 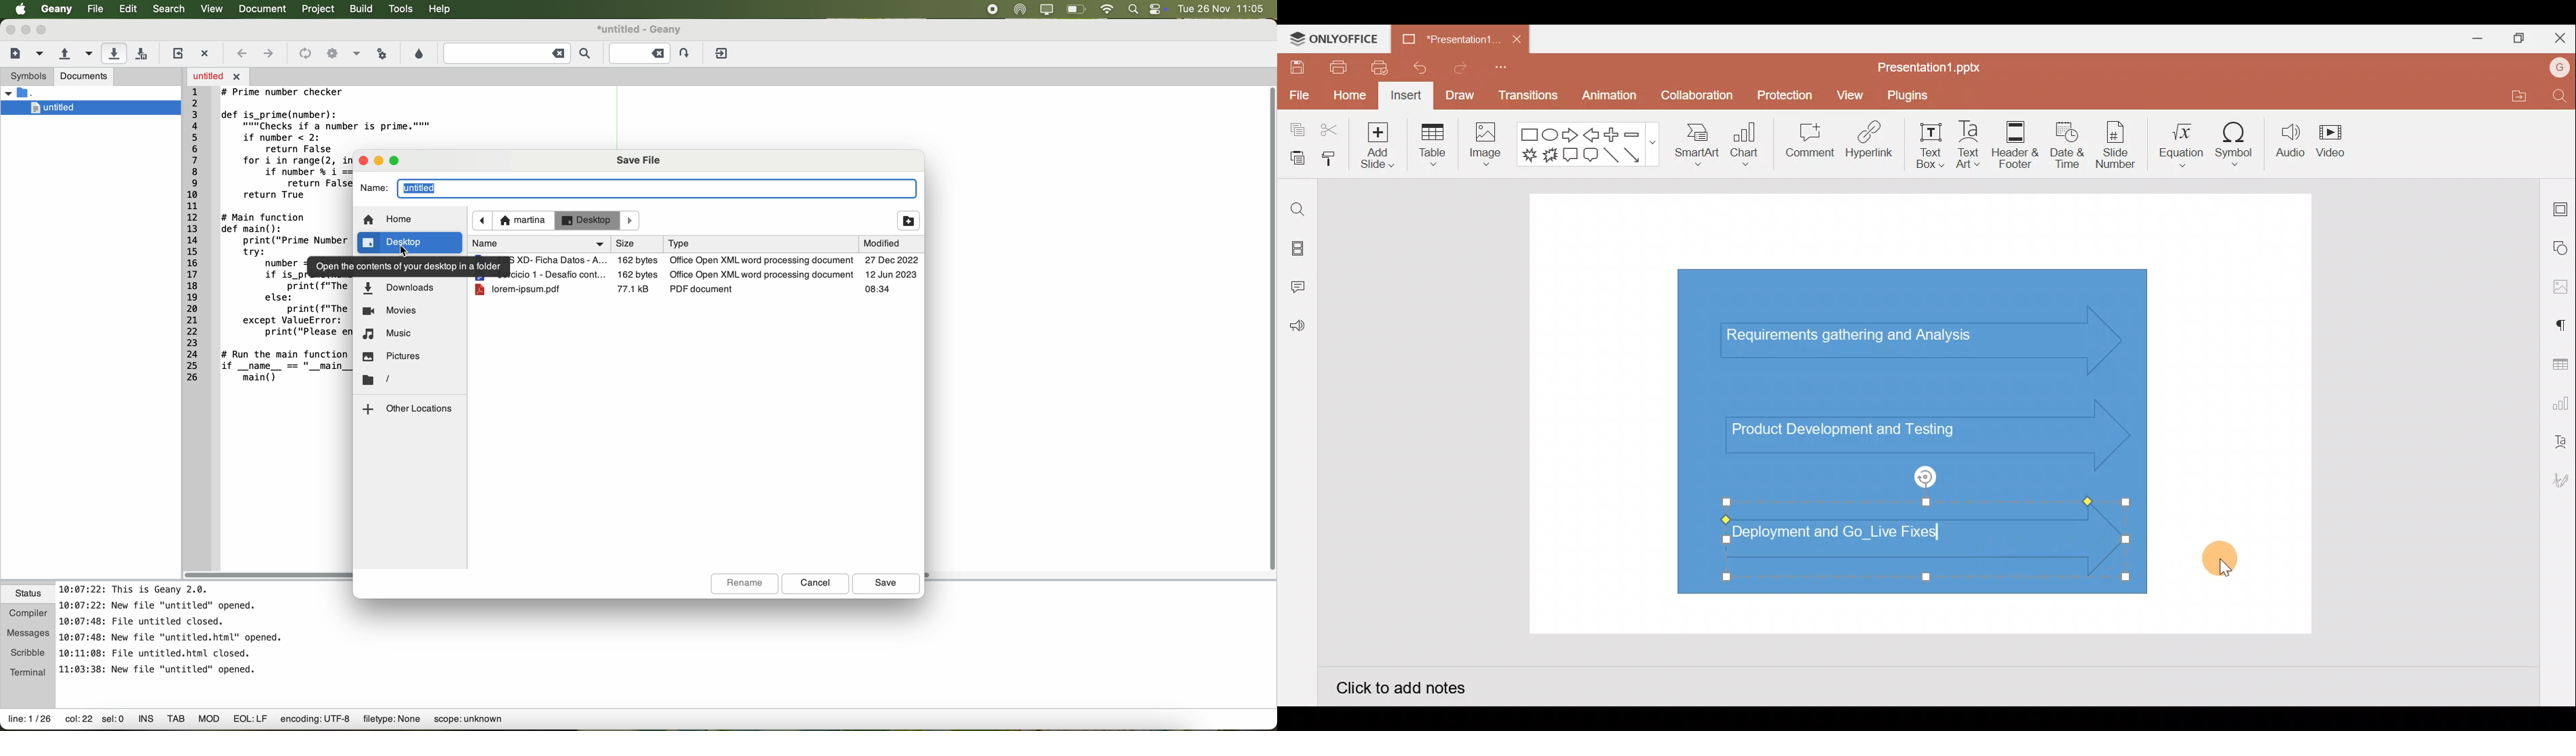 I want to click on Plugins, so click(x=1917, y=93).